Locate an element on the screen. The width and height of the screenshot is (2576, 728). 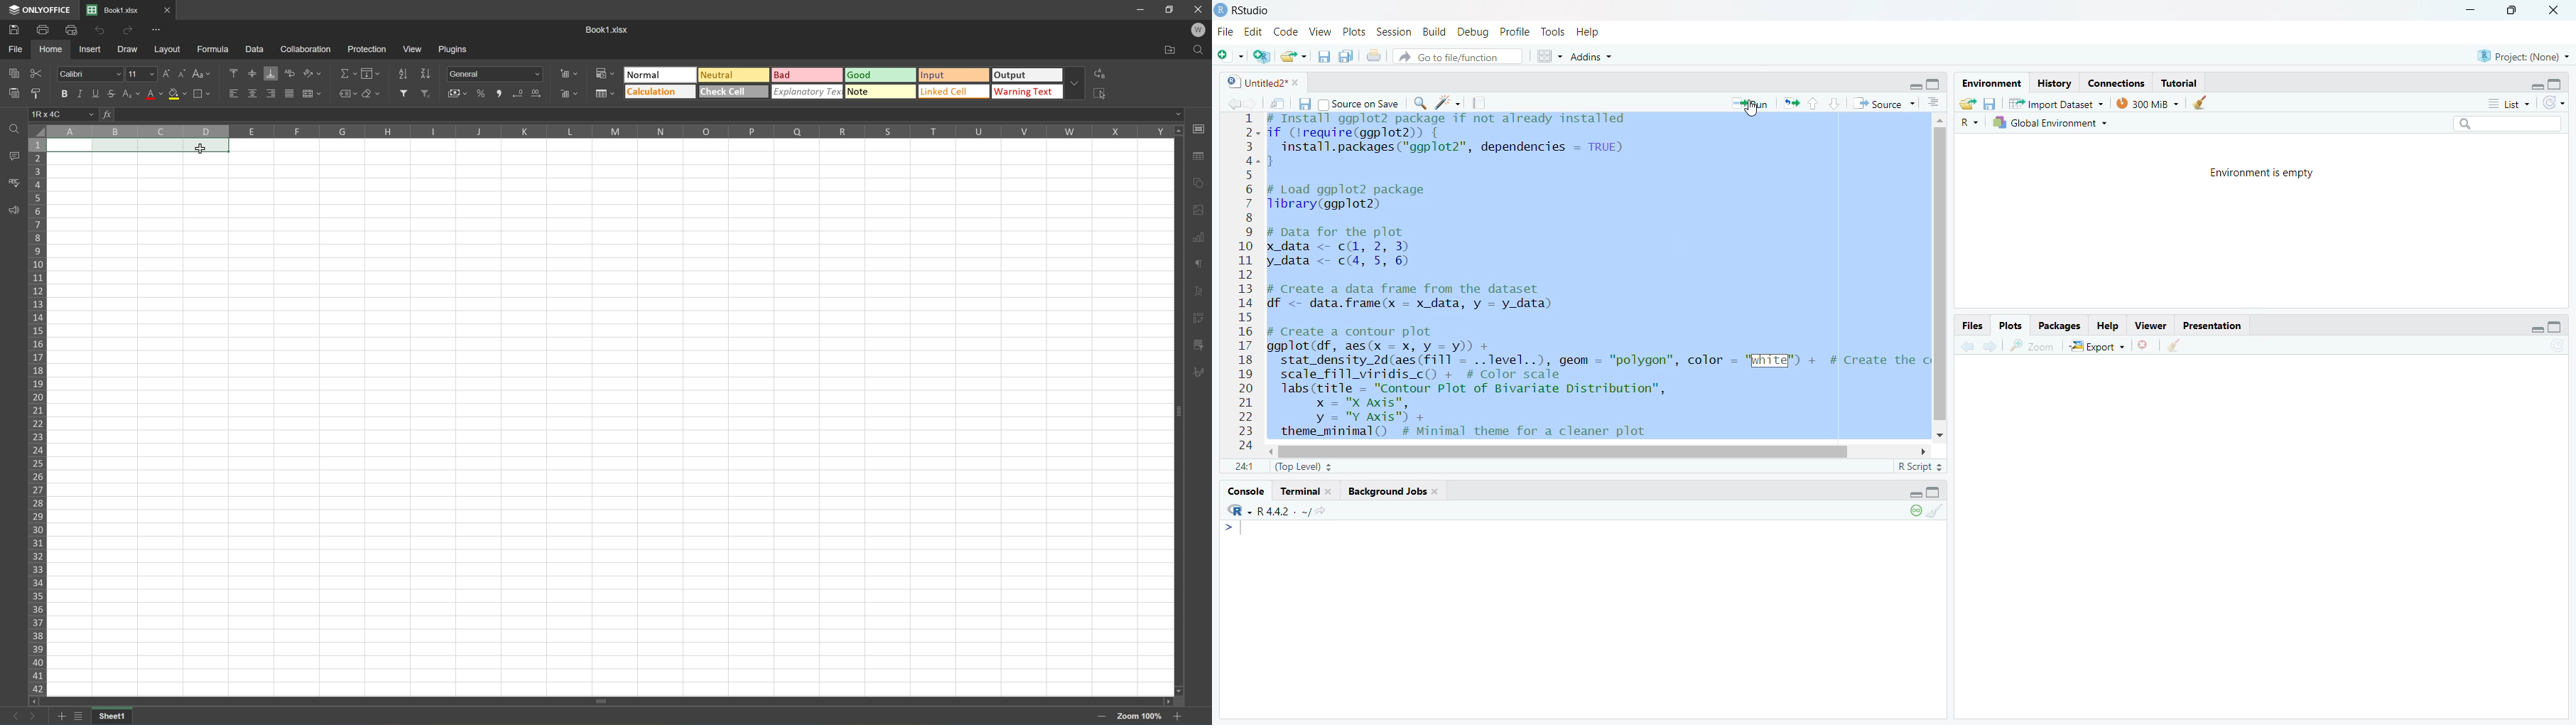
R Script  is located at coordinates (1914, 466).